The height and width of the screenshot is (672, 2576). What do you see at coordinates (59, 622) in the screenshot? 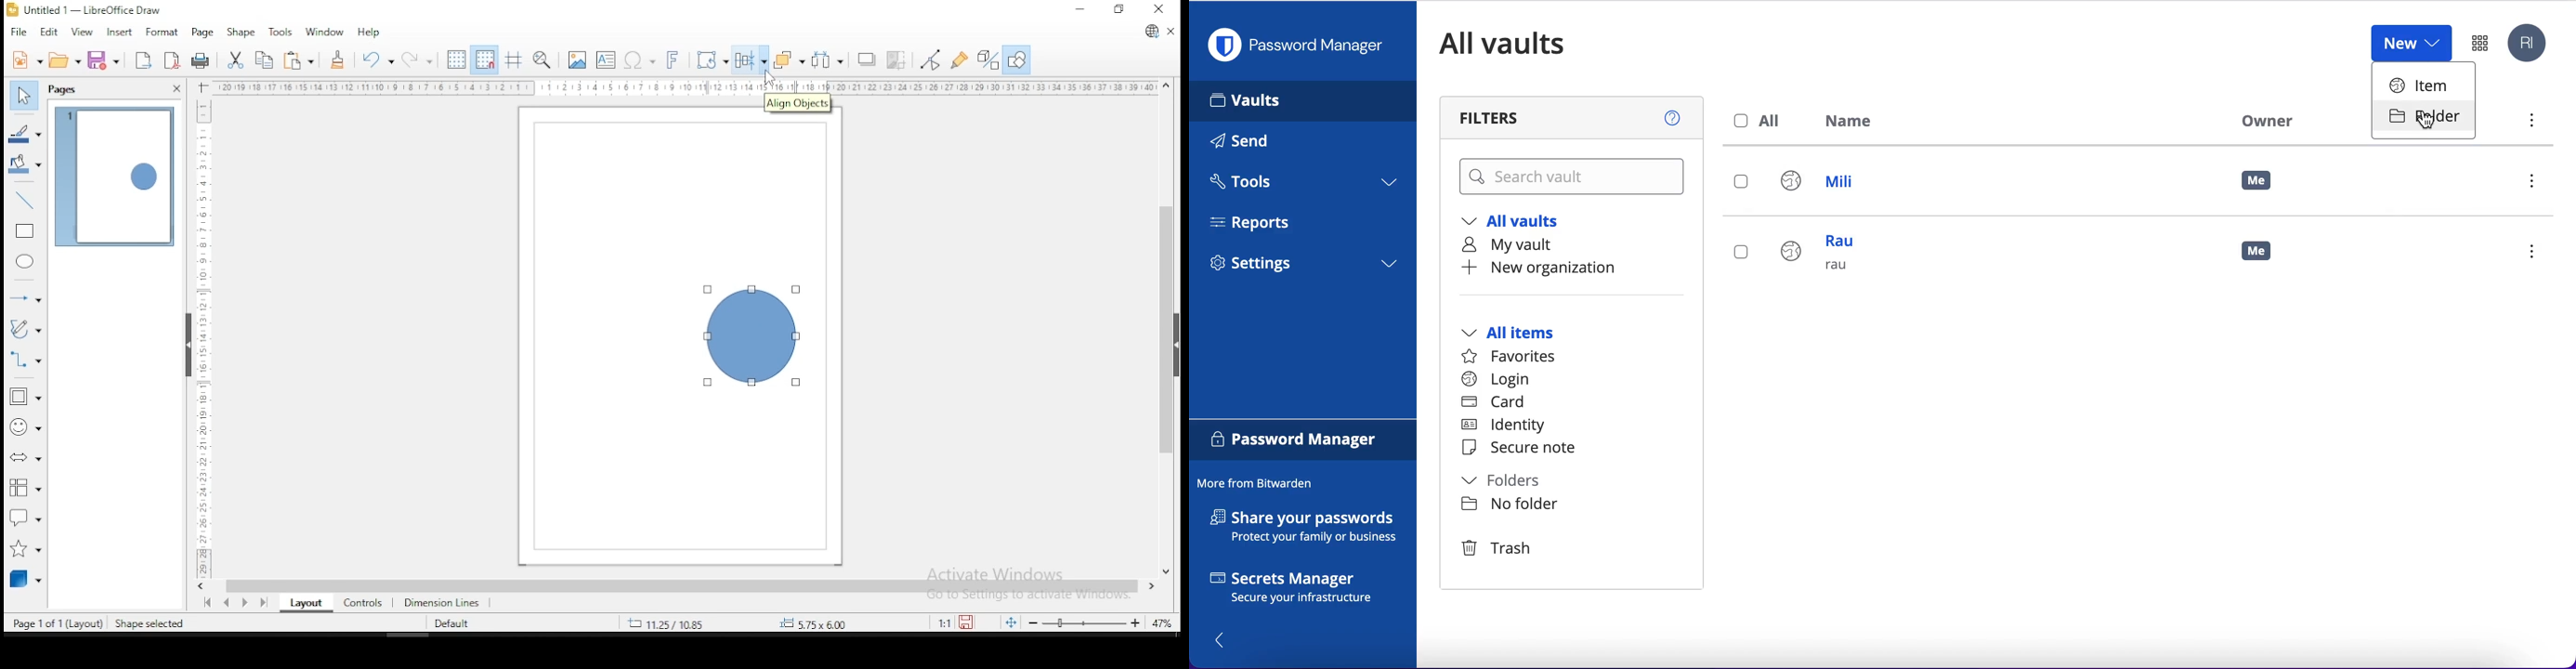
I see `page 1 of 1 (layout)` at bounding box center [59, 622].